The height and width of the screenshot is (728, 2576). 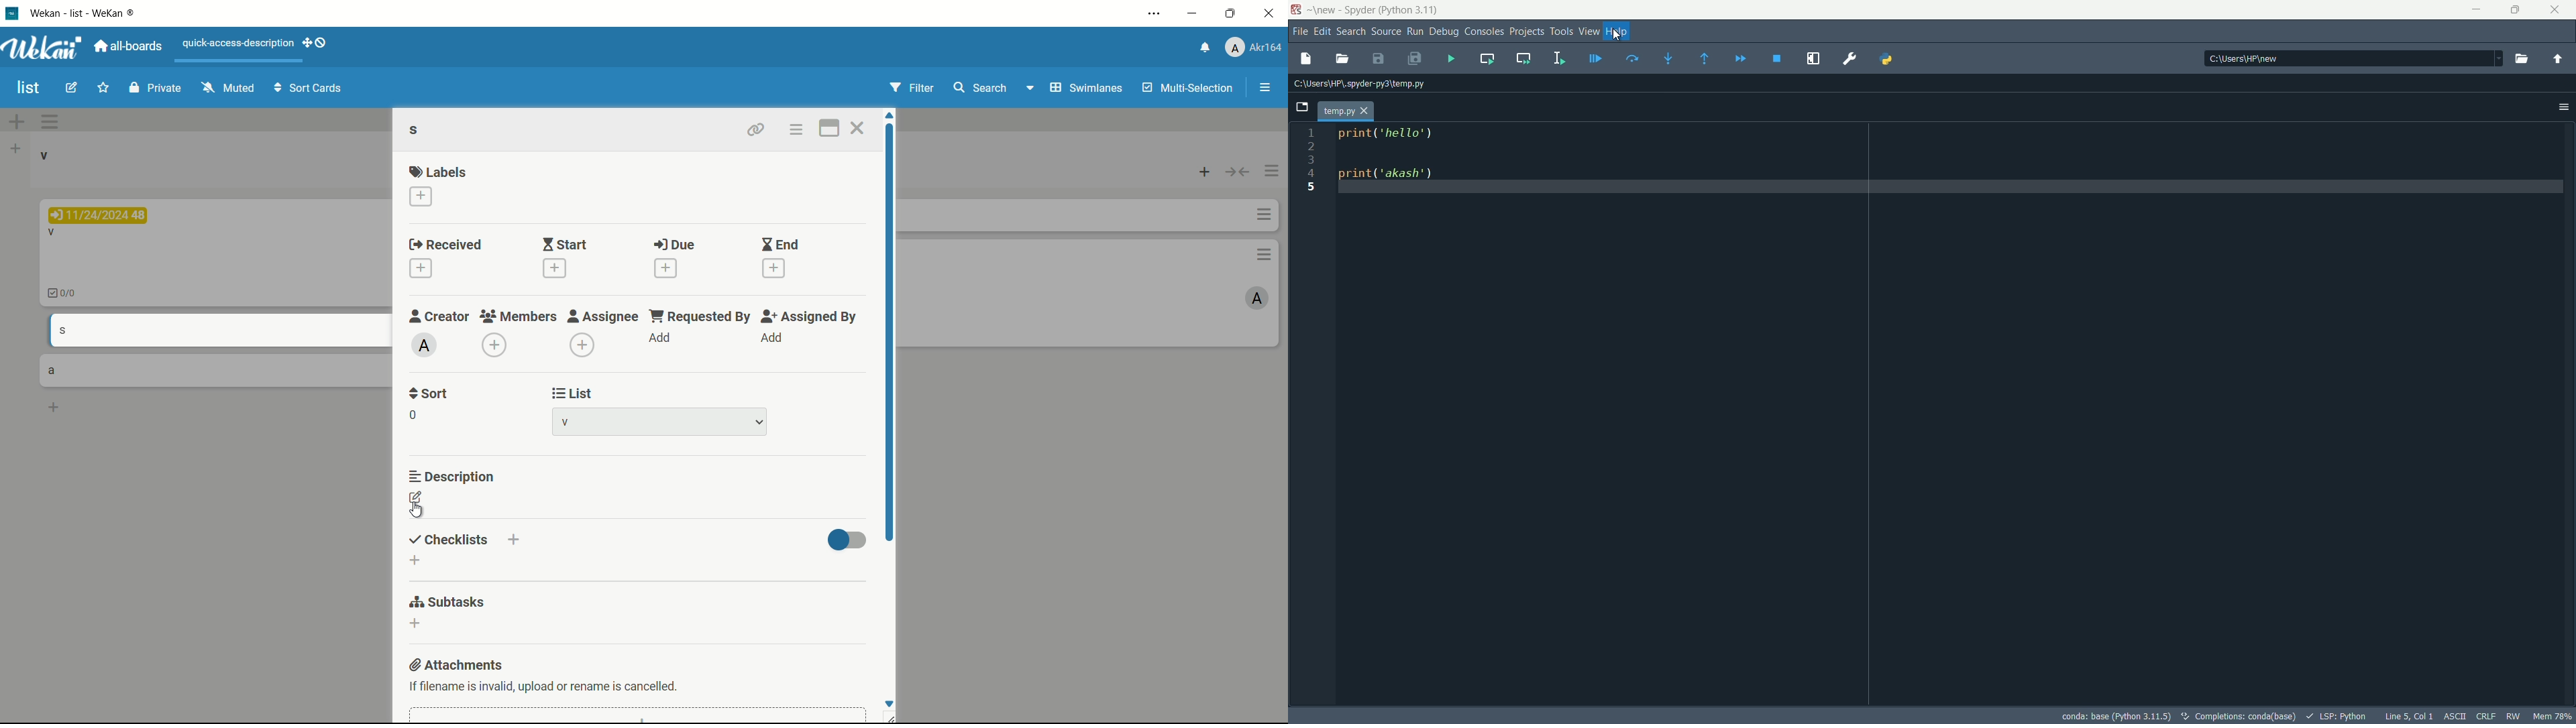 What do you see at coordinates (1593, 58) in the screenshot?
I see `debug file` at bounding box center [1593, 58].